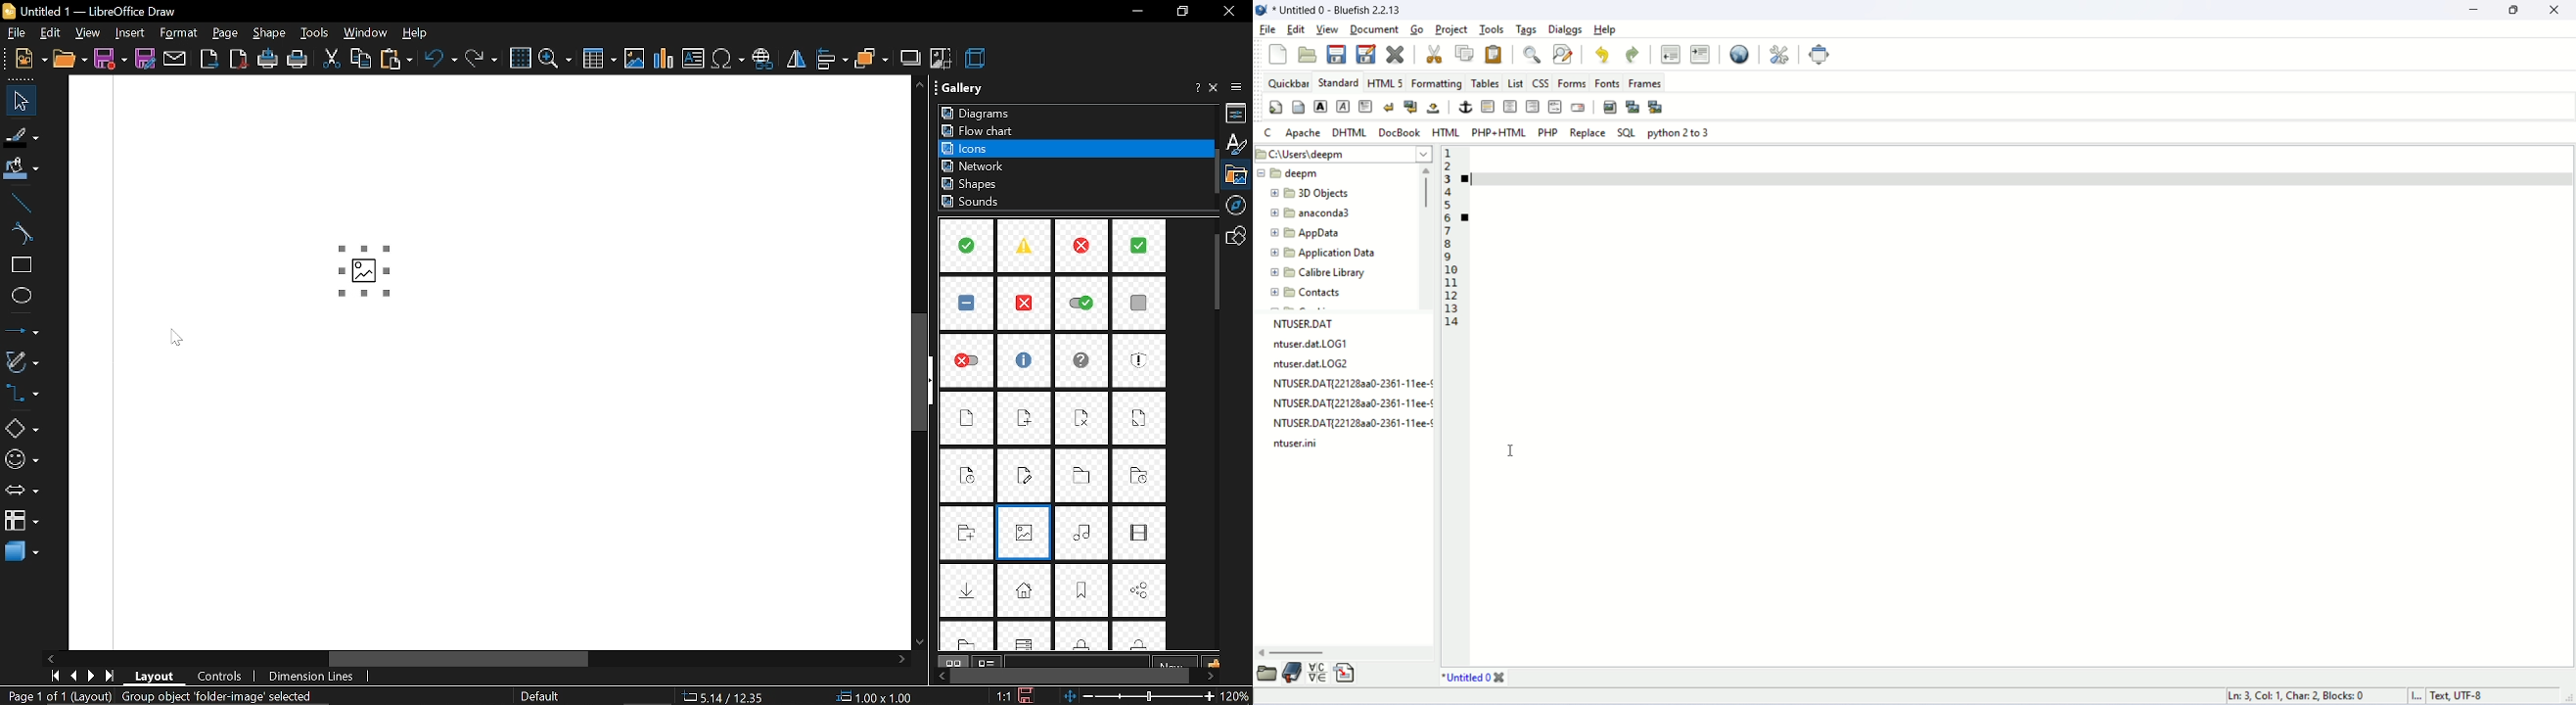 The image size is (2576, 728). I want to click on move right, so click(1211, 675).